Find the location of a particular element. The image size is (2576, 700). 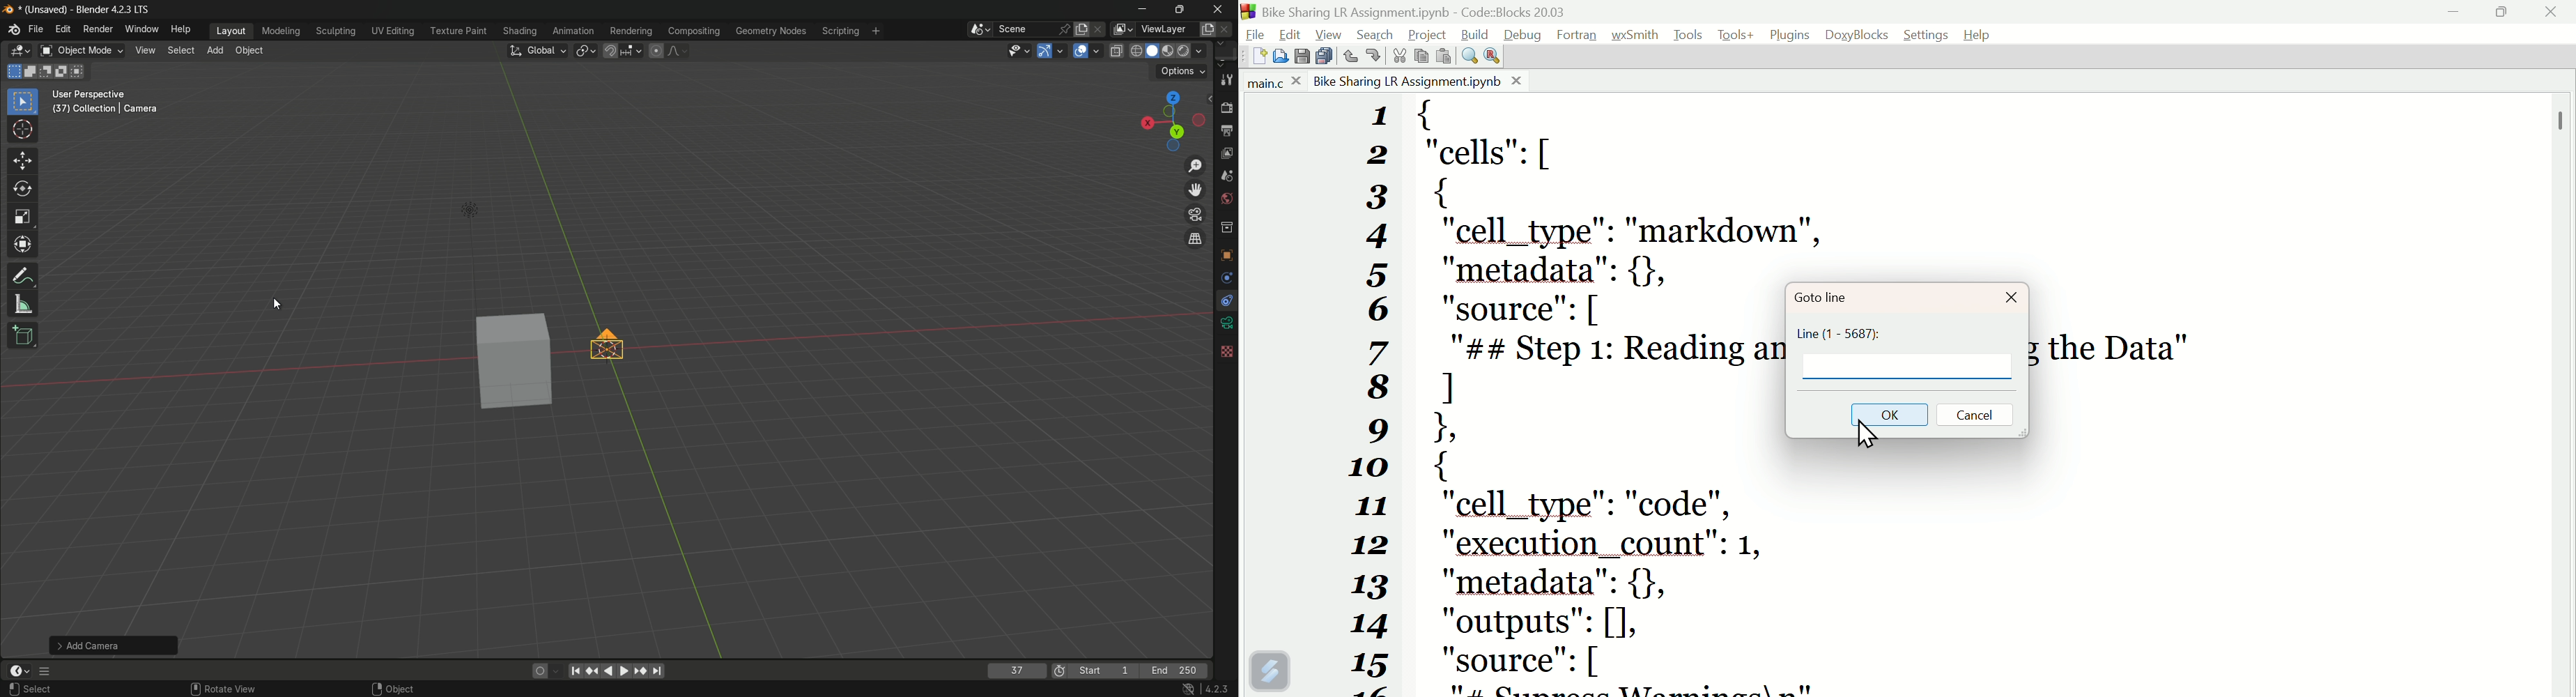

collections is located at coordinates (1226, 227).